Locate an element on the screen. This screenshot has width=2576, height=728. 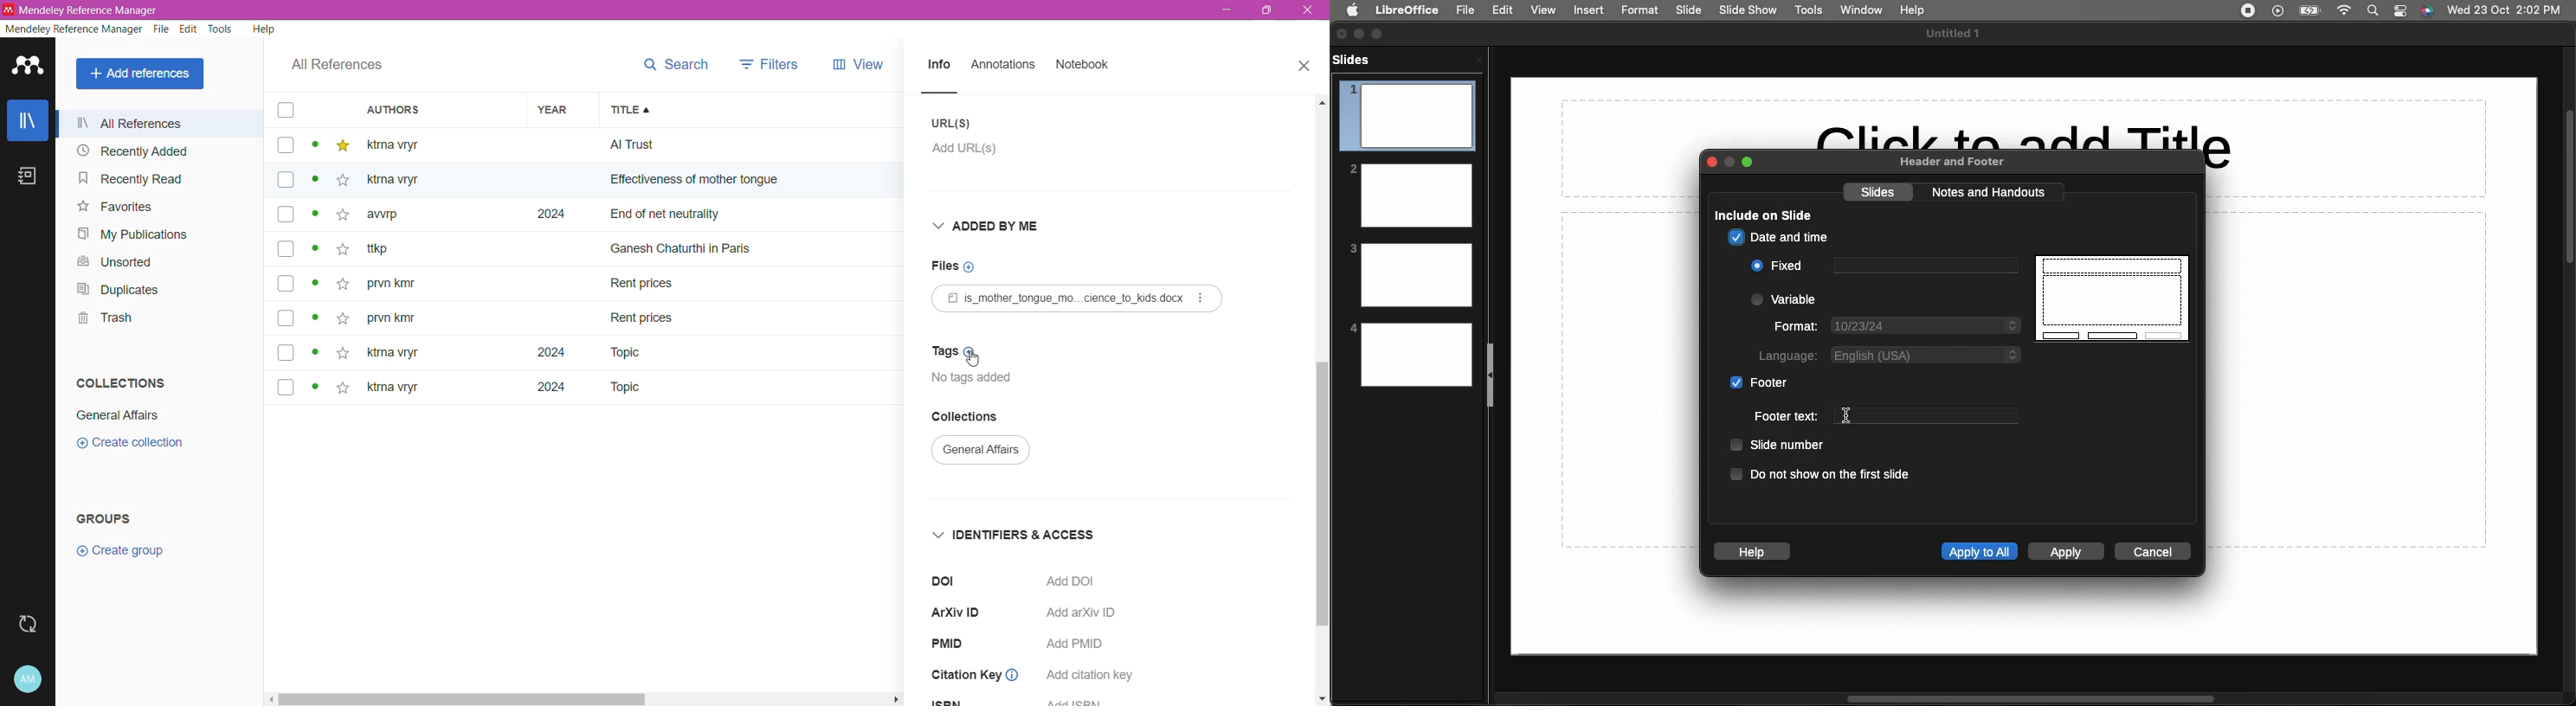
Application Logo is located at coordinates (28, 67).